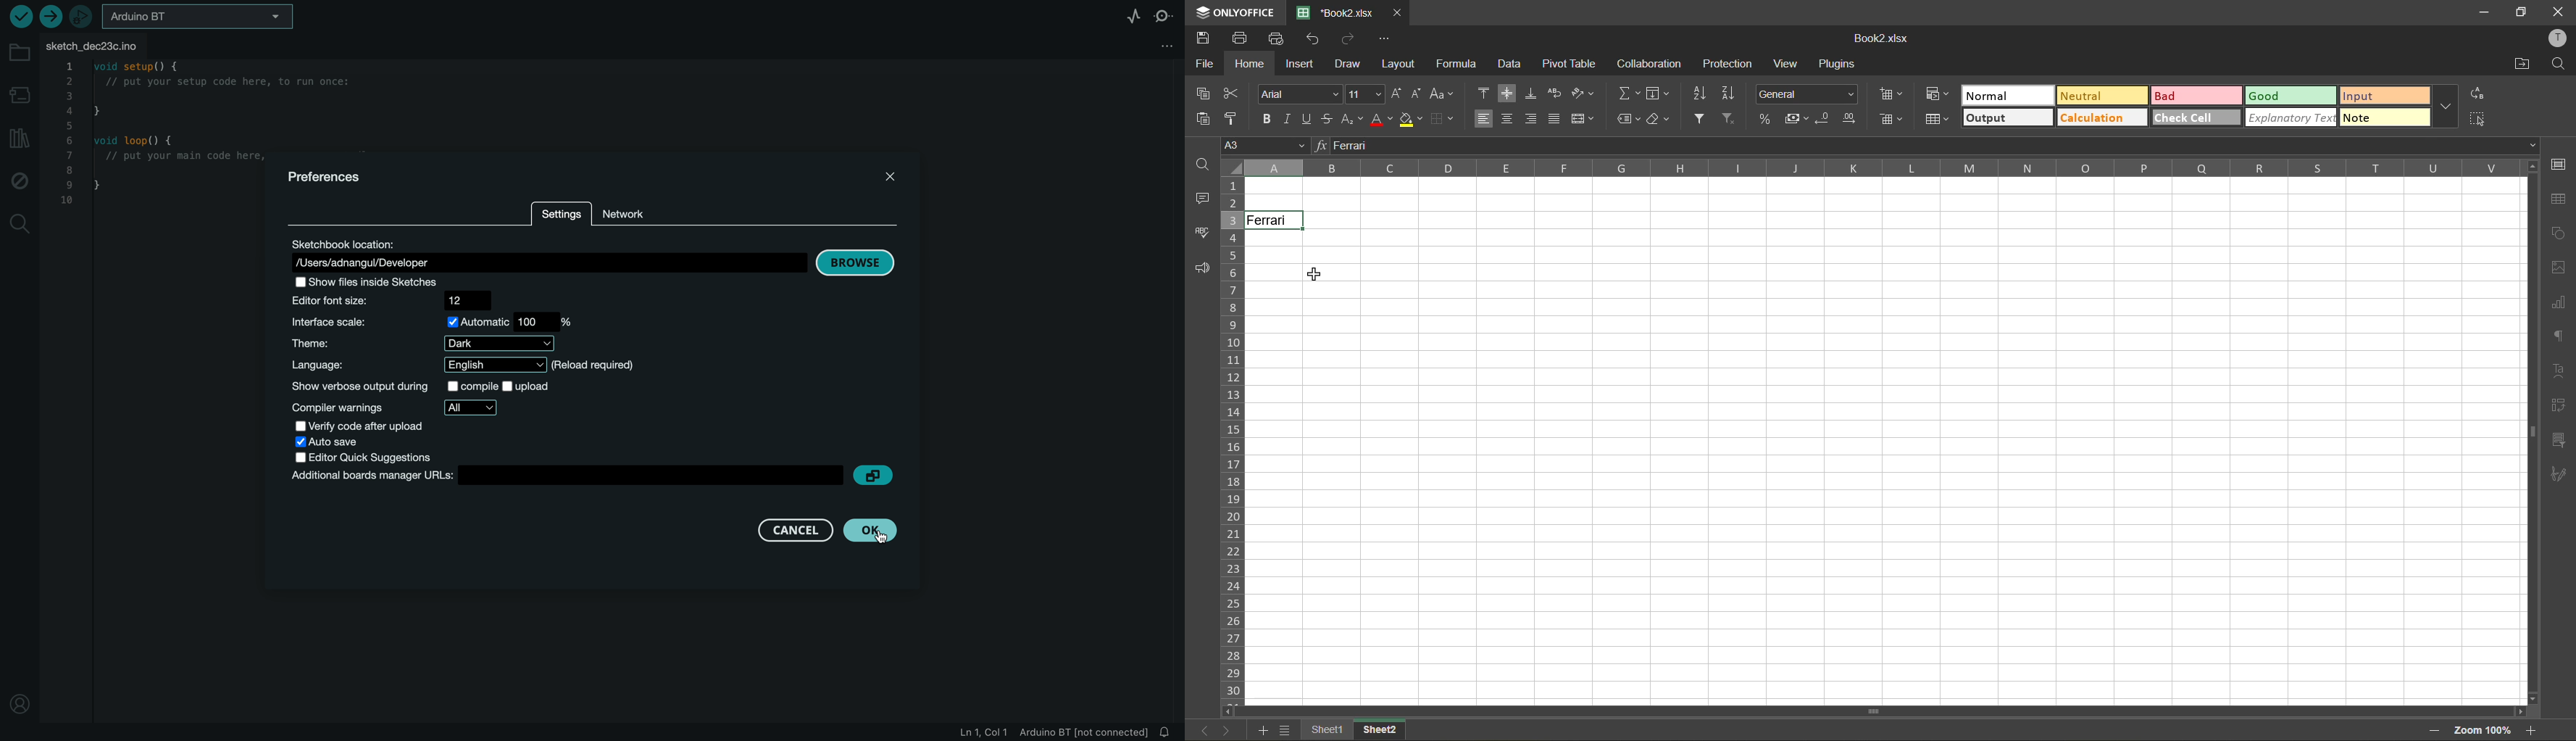  I want to click on home, so click(1251, 64).